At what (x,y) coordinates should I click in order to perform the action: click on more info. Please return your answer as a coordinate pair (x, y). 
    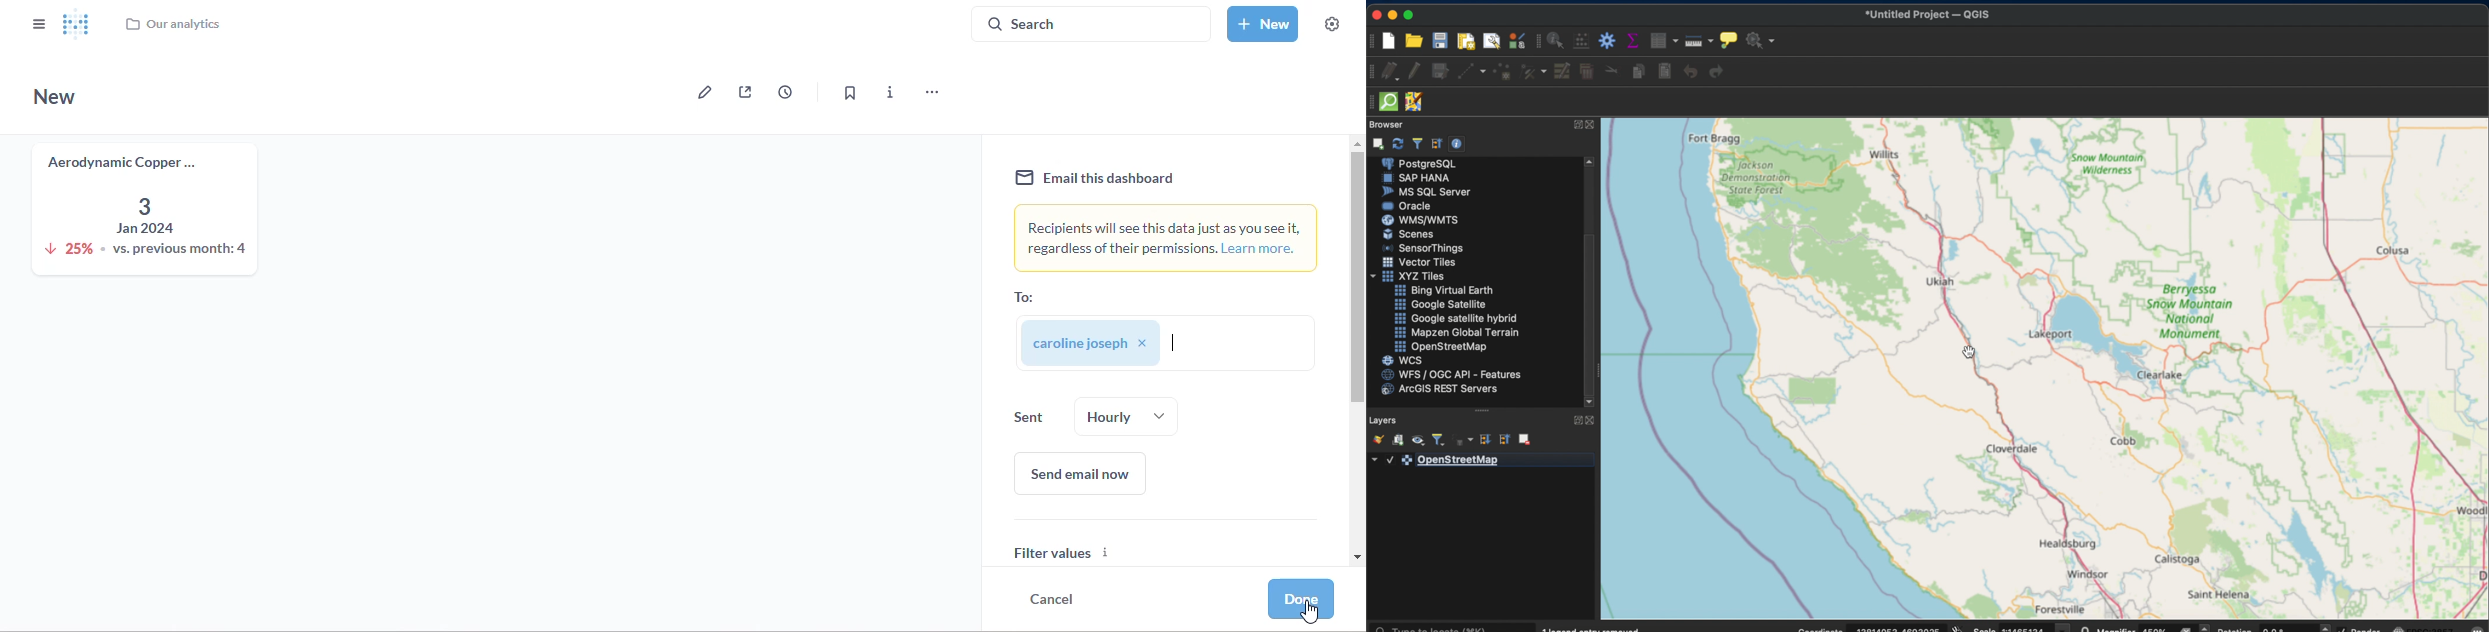
    Looking at the image, I should click on (891, 92).